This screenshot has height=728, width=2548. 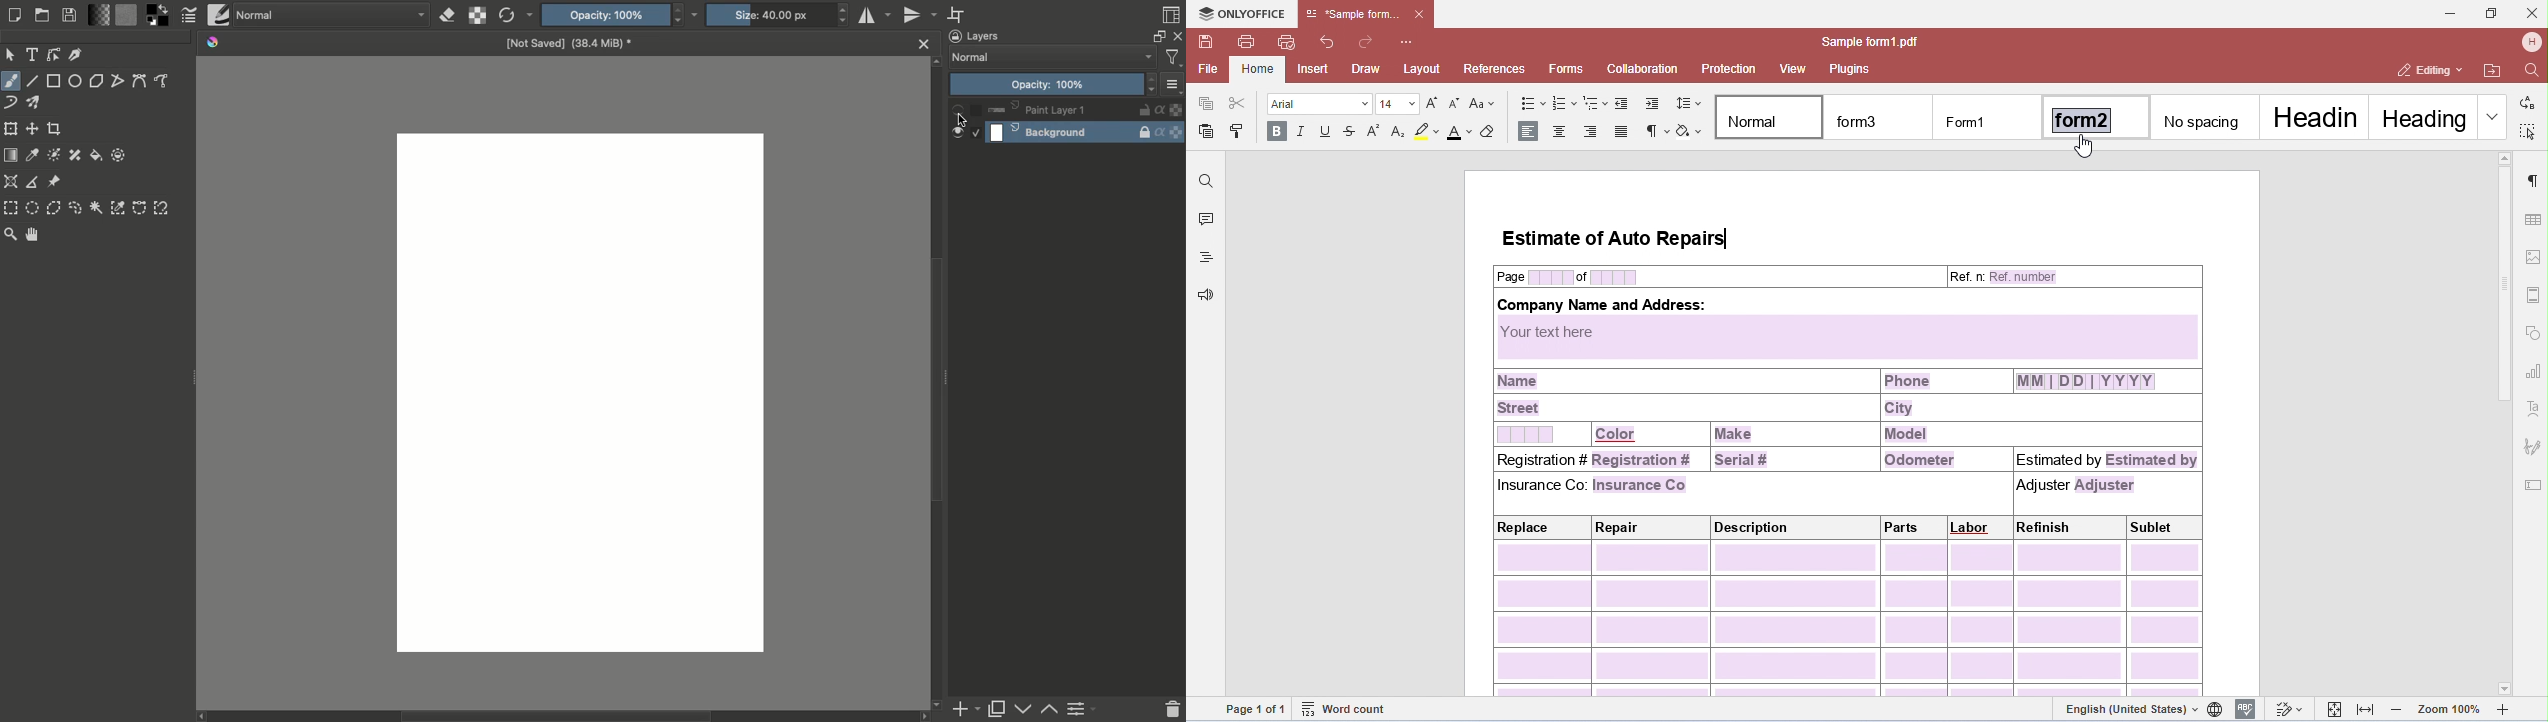 I want to click on Background, so click(x=1179, y=123).